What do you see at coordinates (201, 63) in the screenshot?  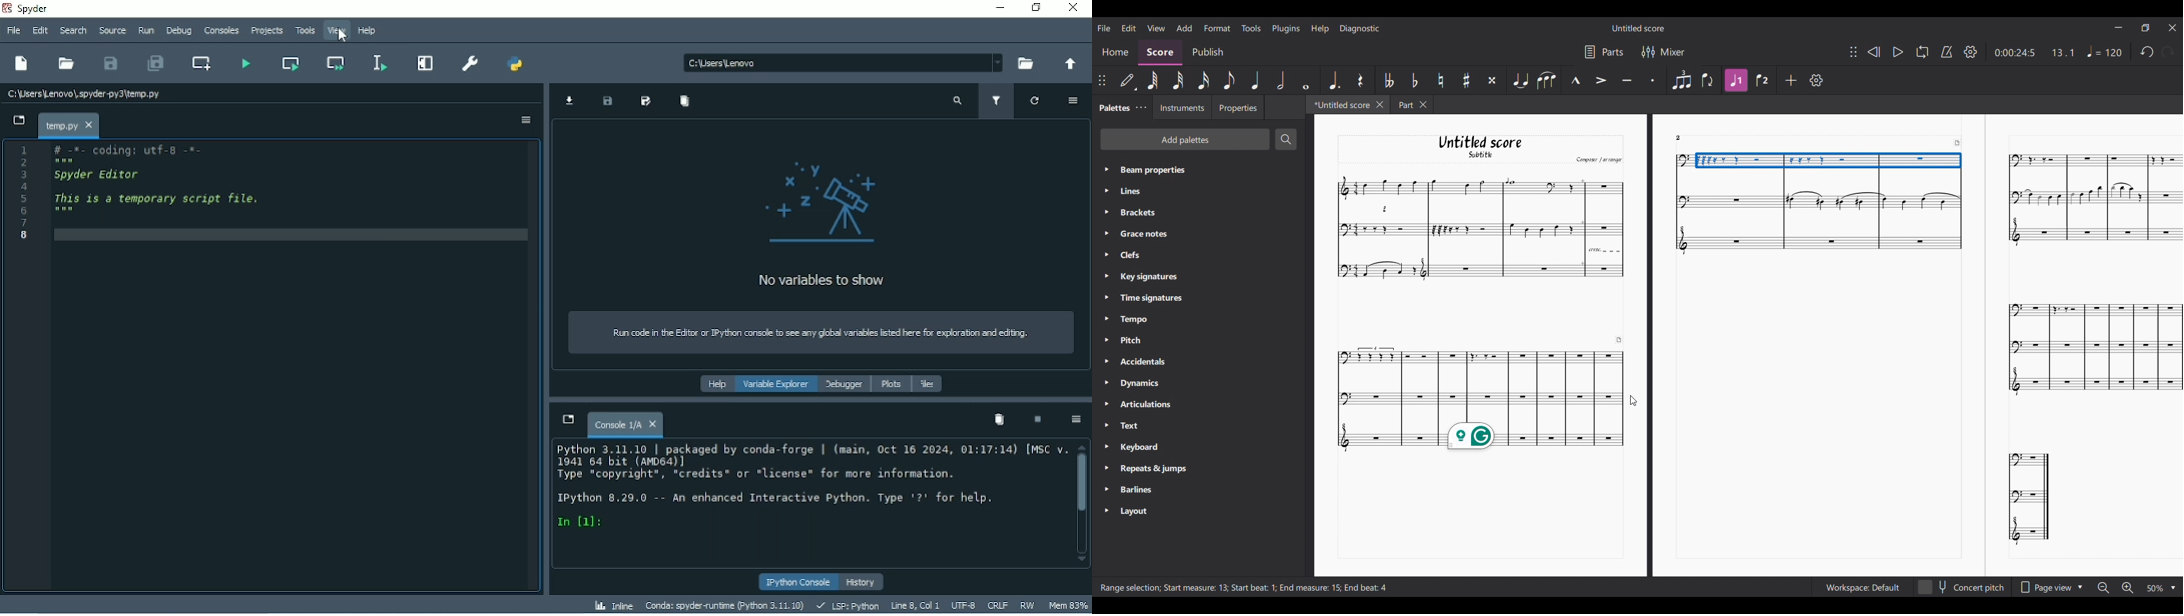 I see `Create new cell at the current line` at bounding box center [201, 63].